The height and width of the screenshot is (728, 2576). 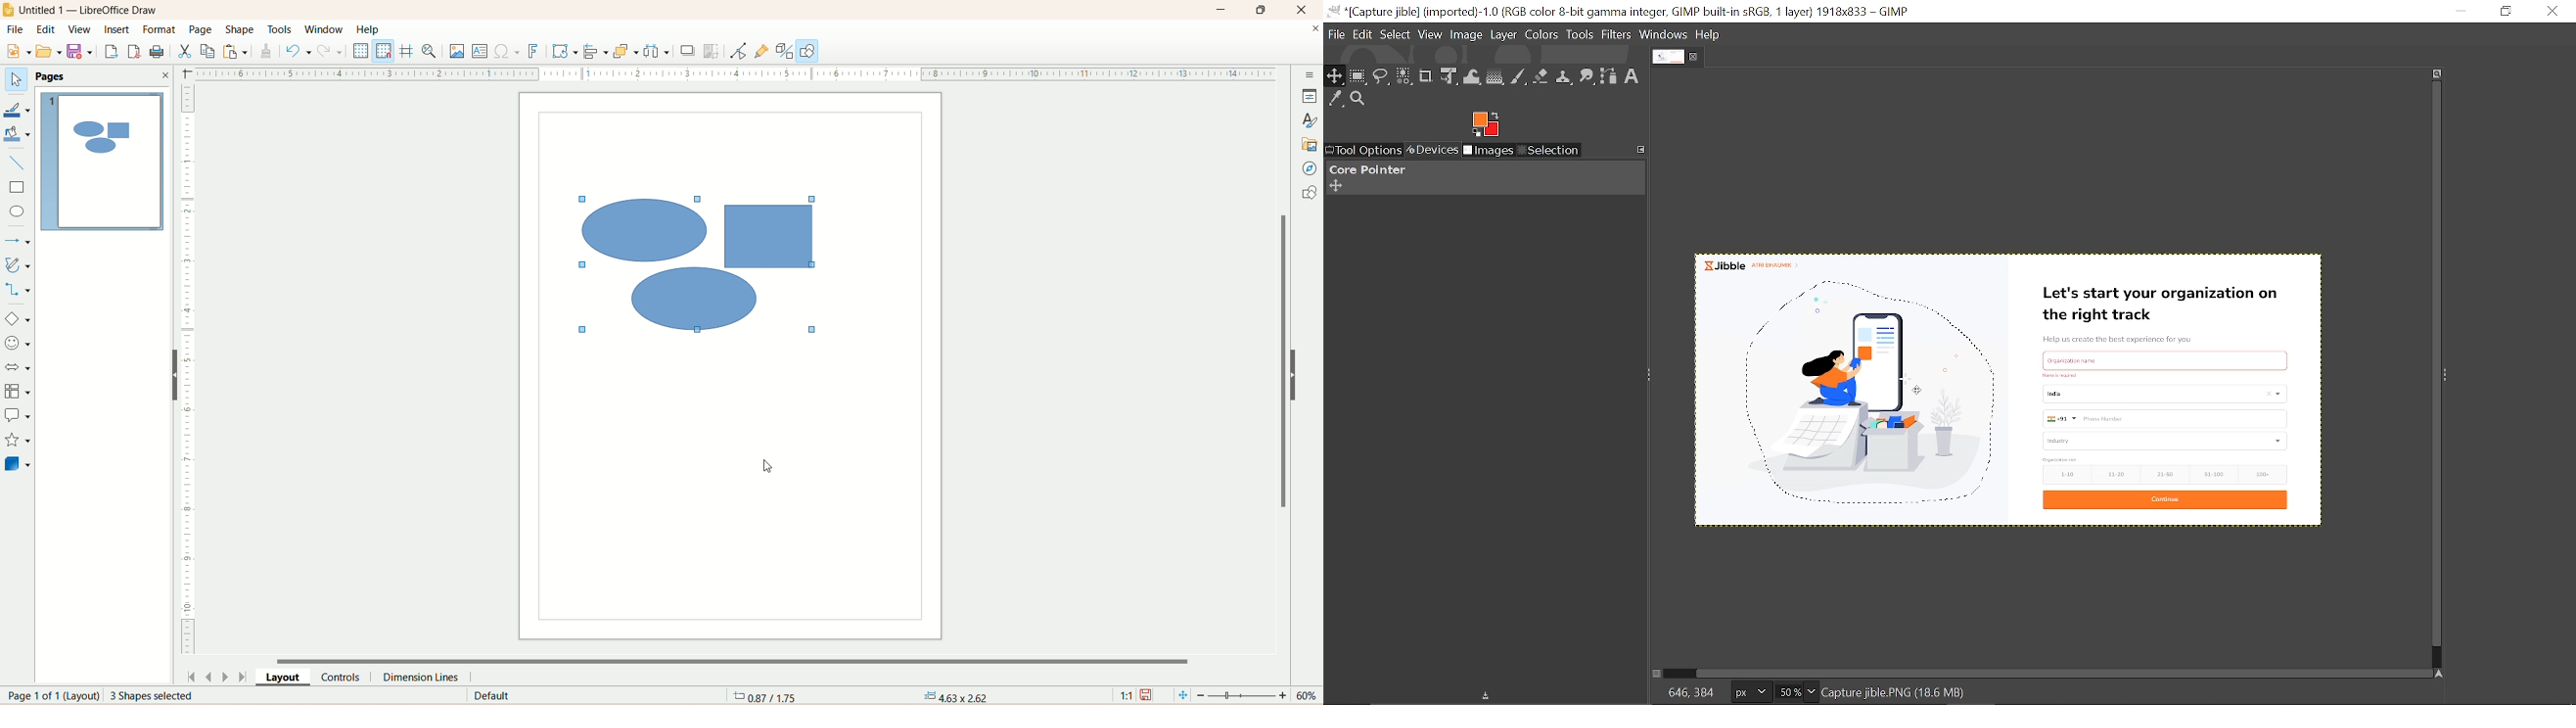 What do you see at coordinates (55, 75) in the screenshot?
I see `pages` at bounding box center [55, 75].